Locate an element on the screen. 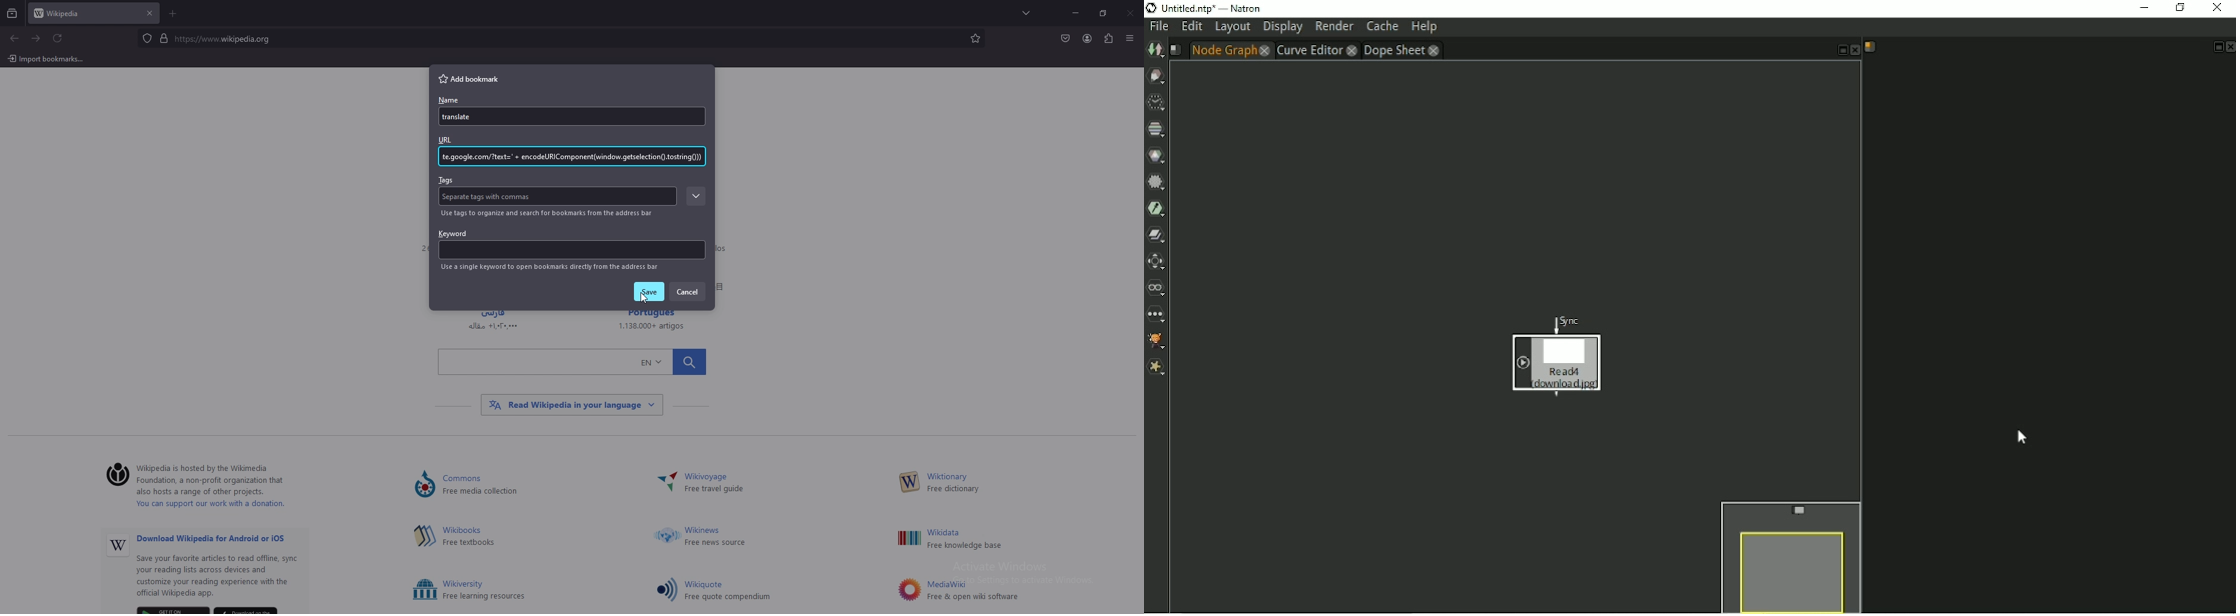 Image resolution: width=2240 pixels, height=616 pixels. refresh is located at coordinates (58, 39).